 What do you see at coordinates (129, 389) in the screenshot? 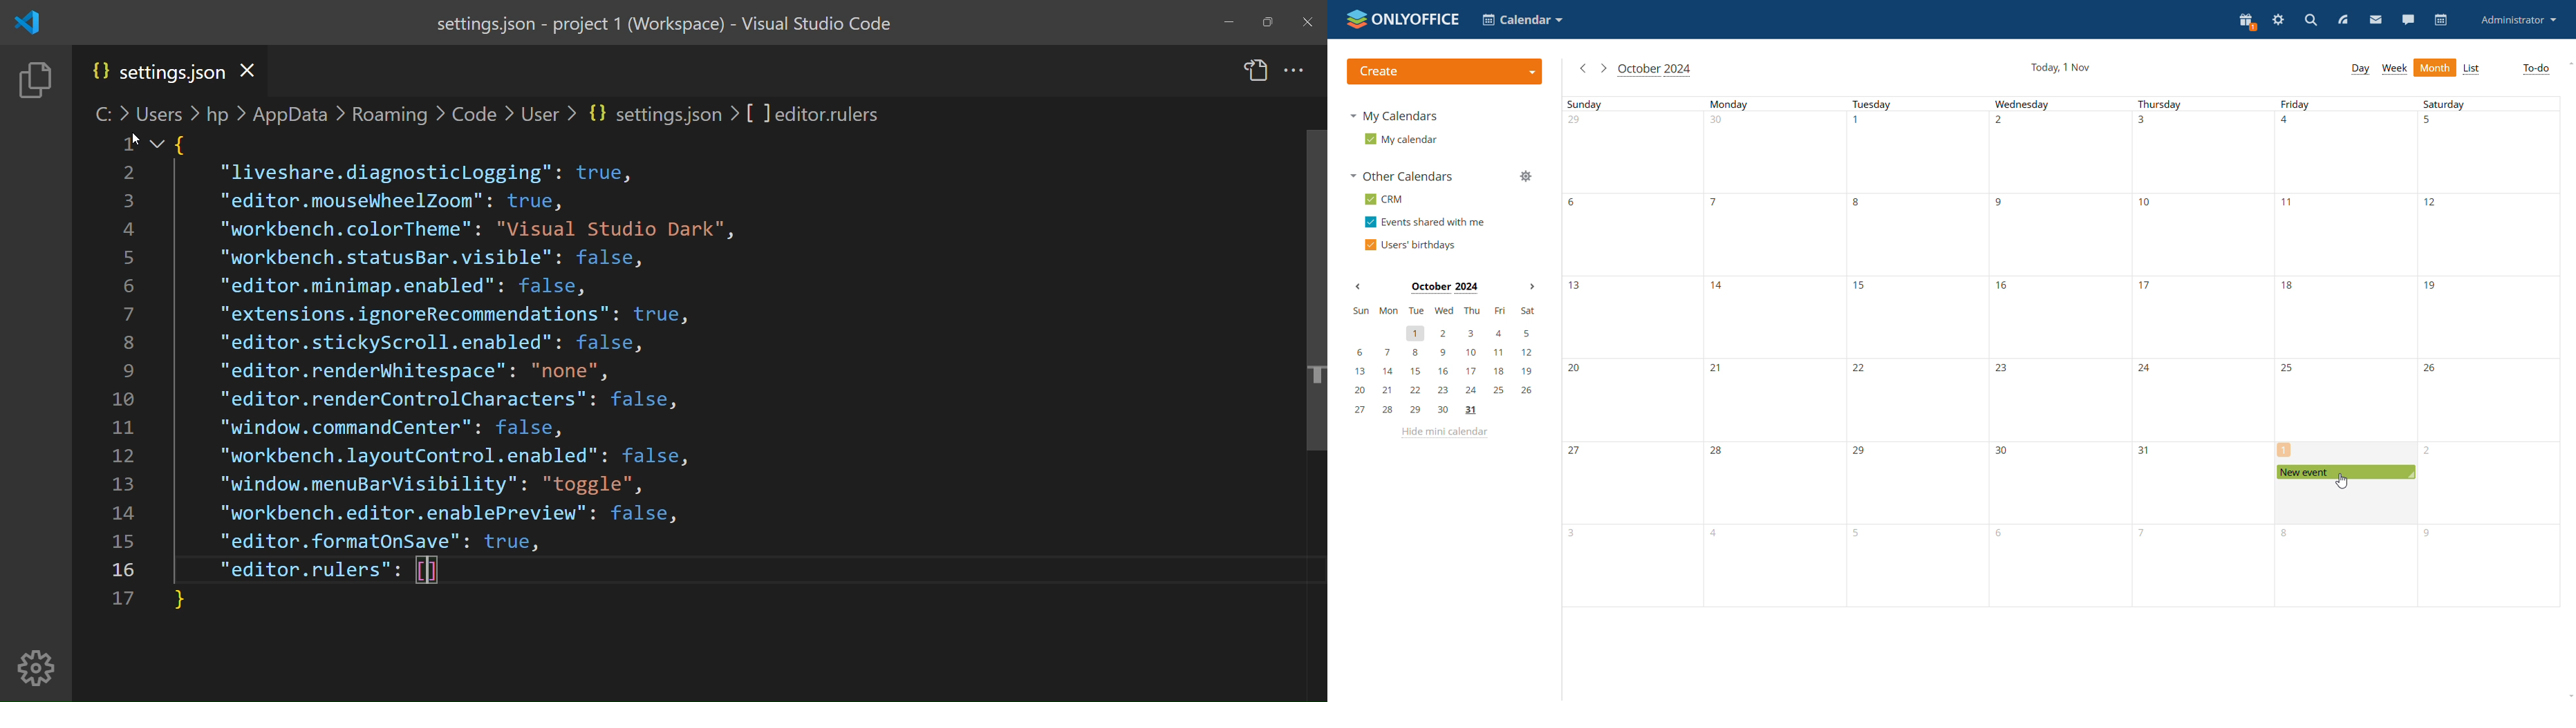
I see `line number` at bounding box center [129, 389].